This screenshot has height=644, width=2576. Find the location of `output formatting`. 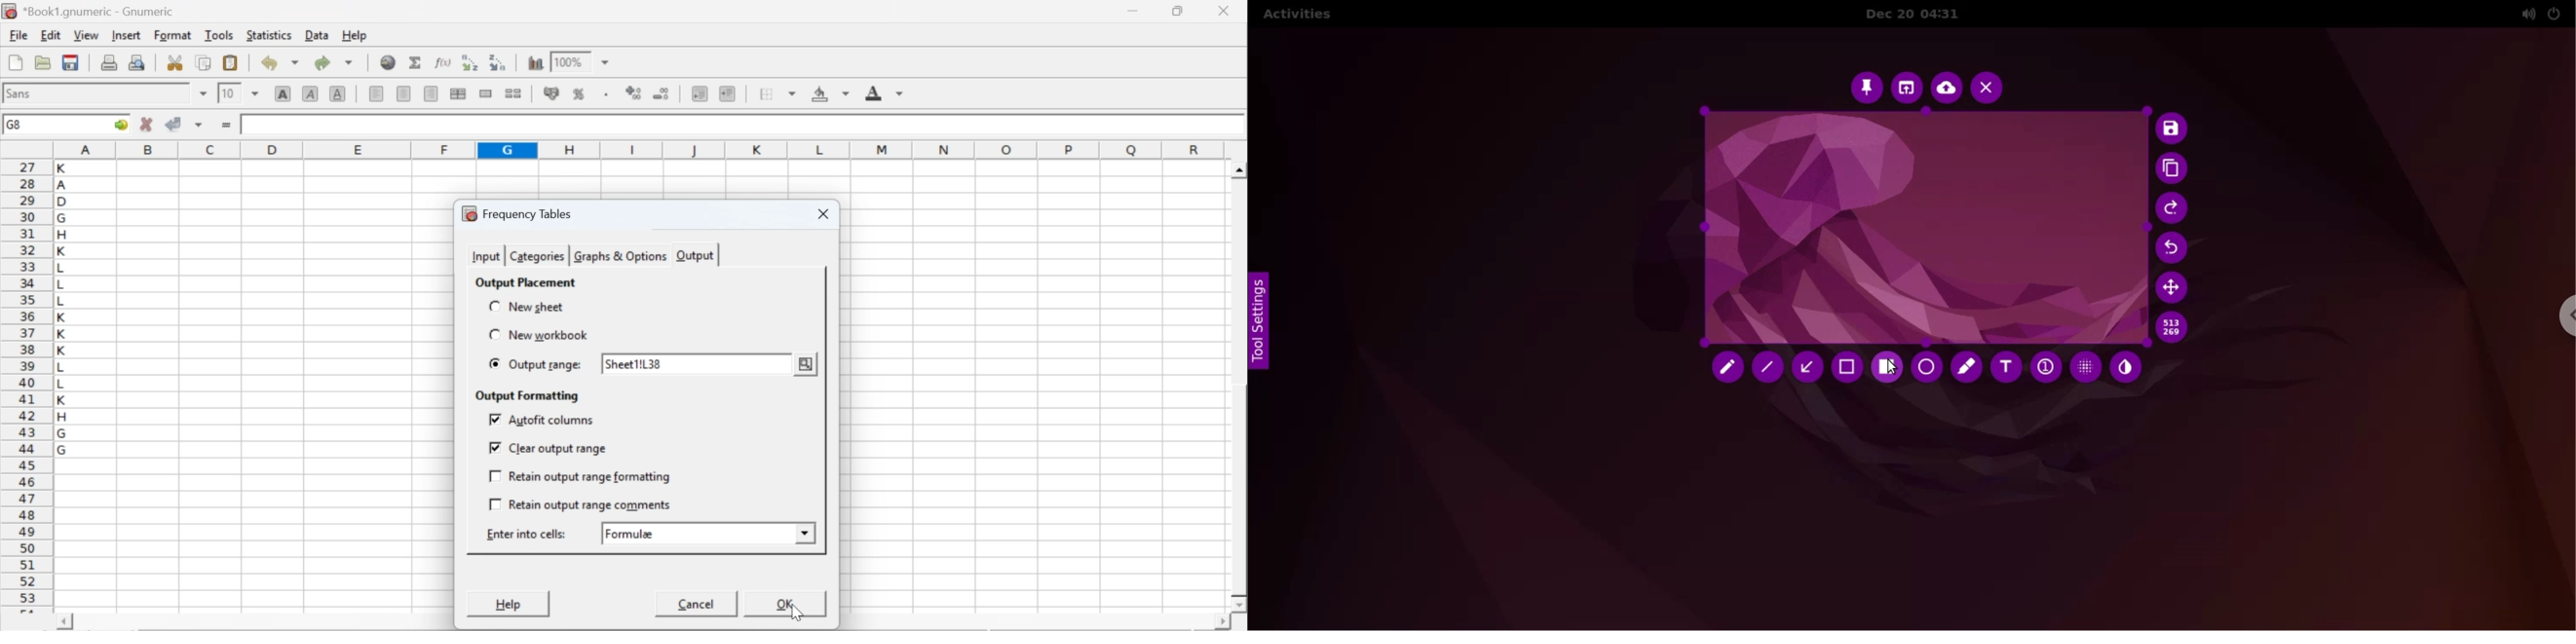

output formatting is located at coordinates (523, 396).